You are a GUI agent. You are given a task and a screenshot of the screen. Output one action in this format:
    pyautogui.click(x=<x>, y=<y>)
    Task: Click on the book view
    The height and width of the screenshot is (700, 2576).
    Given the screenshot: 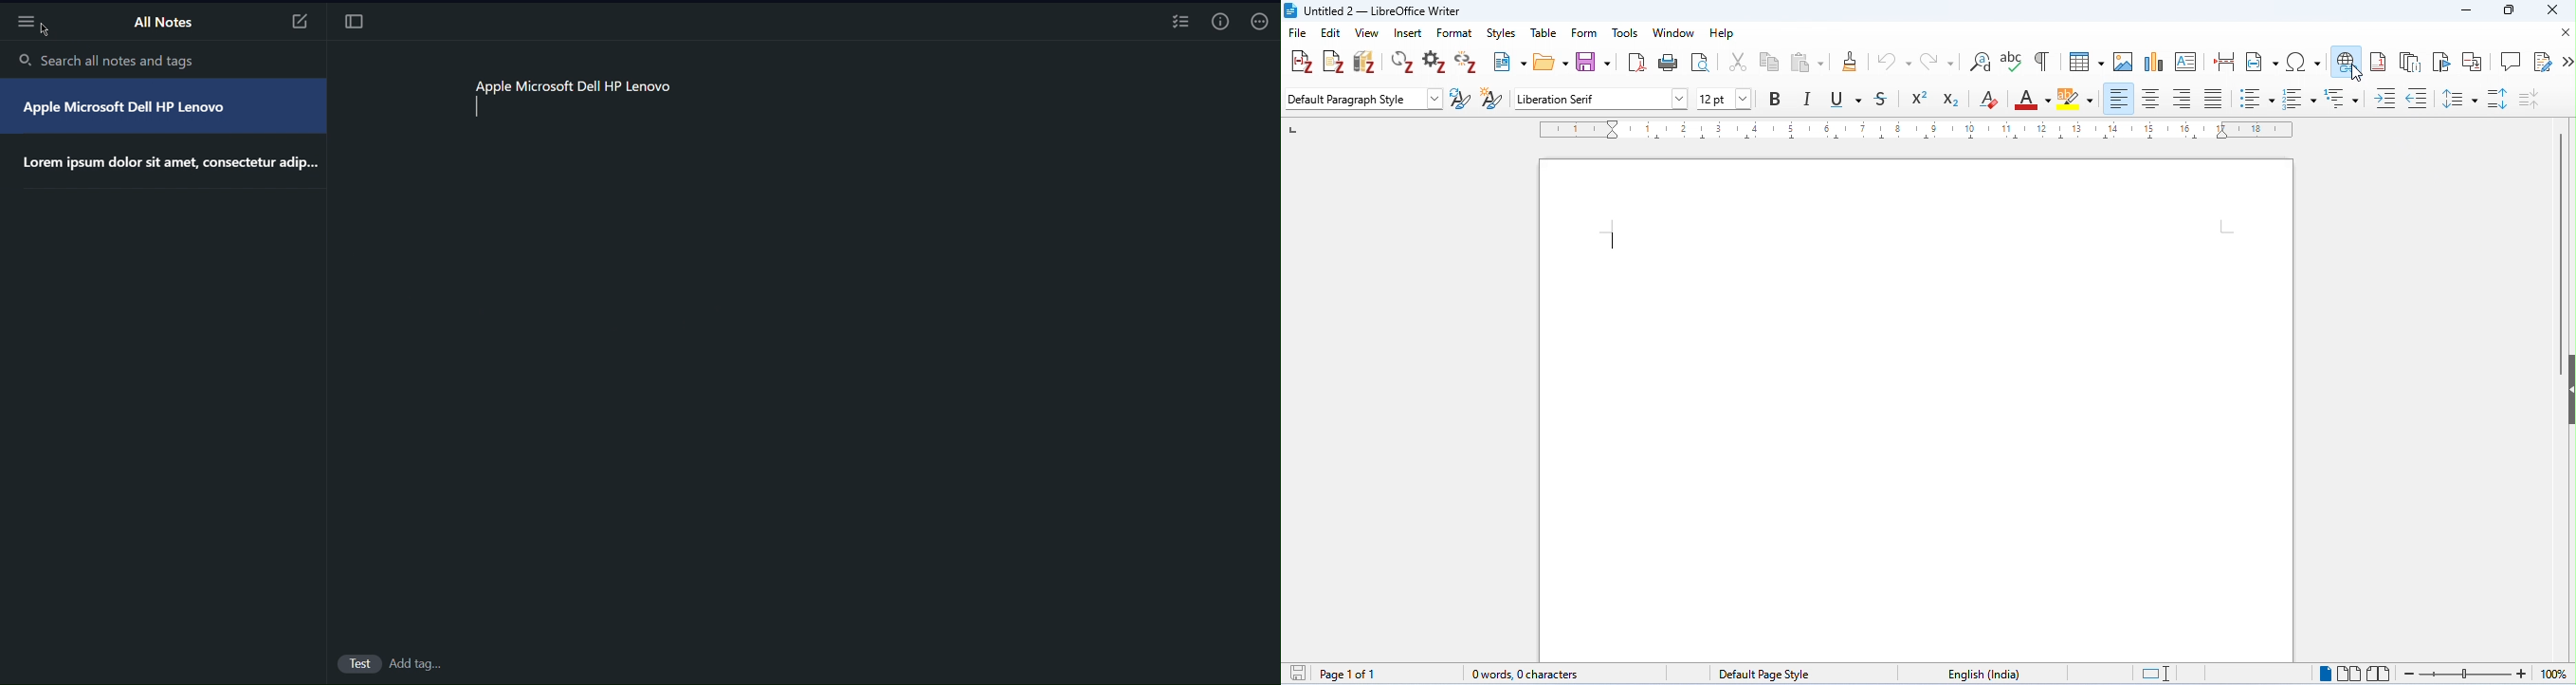 What is the action you would take?
    pyautogui.click(x=2380, y=674)
    